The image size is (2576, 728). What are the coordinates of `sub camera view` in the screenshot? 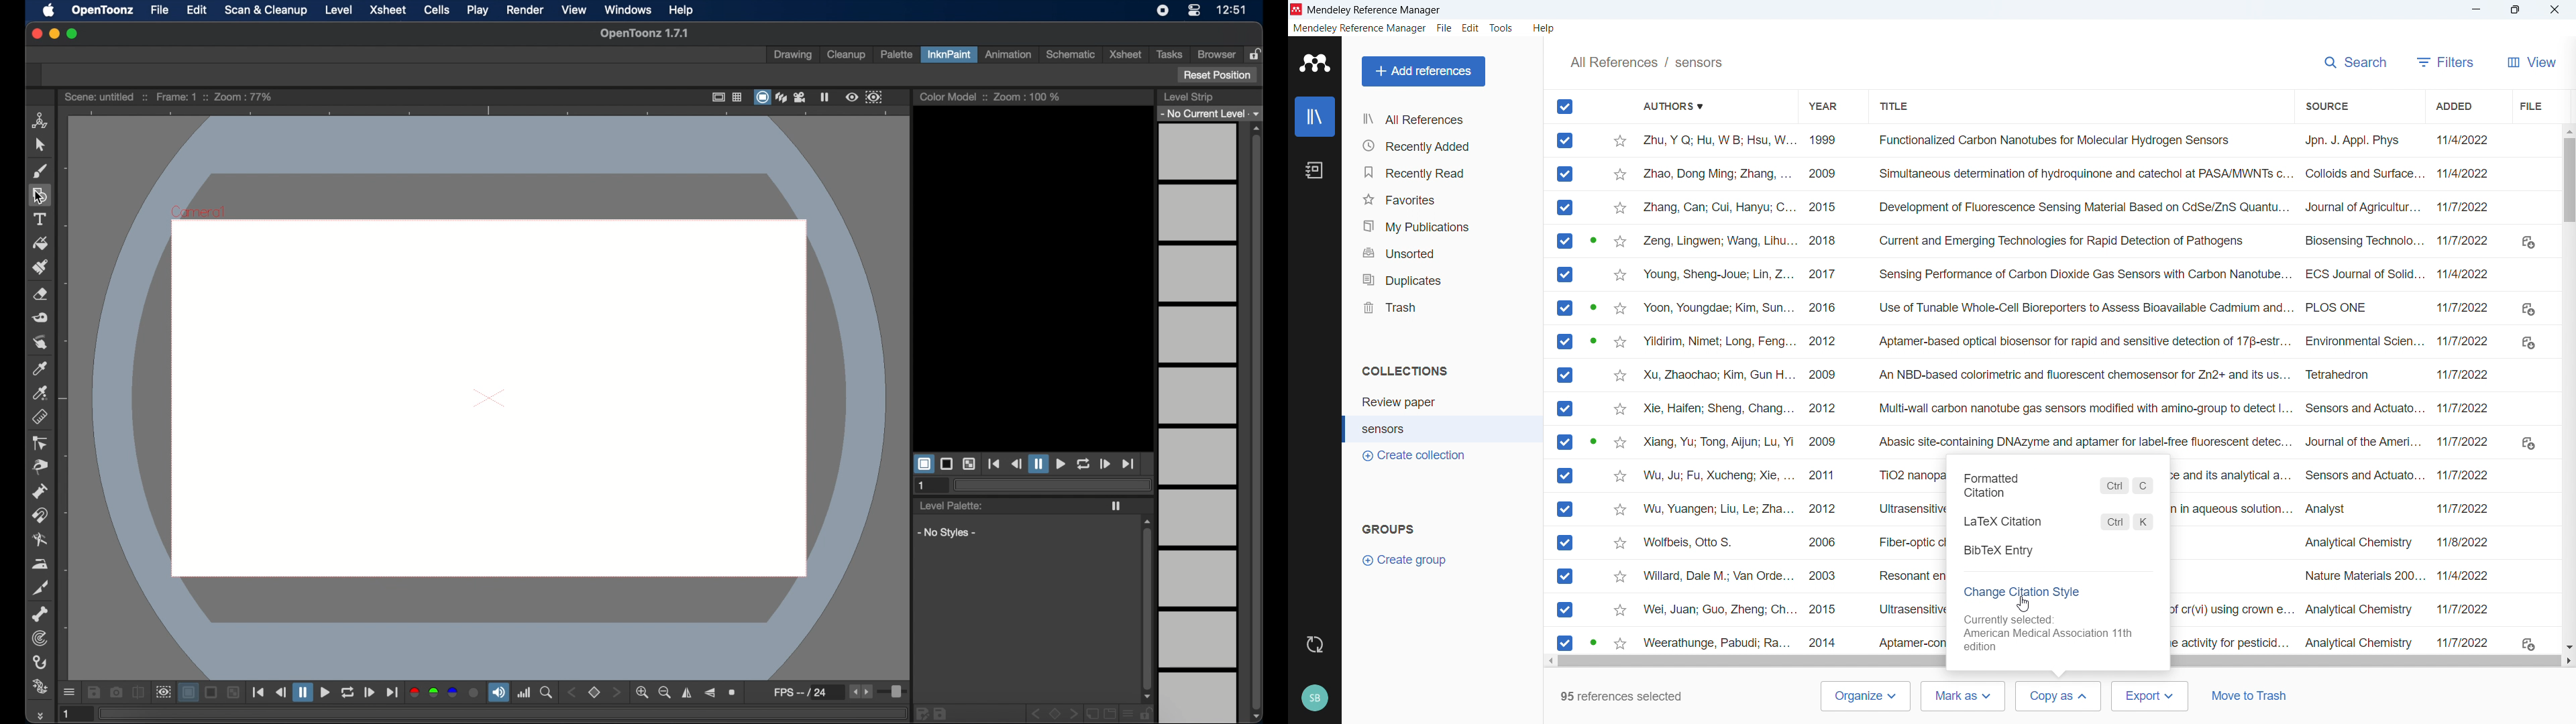 It's located at (162, 692).